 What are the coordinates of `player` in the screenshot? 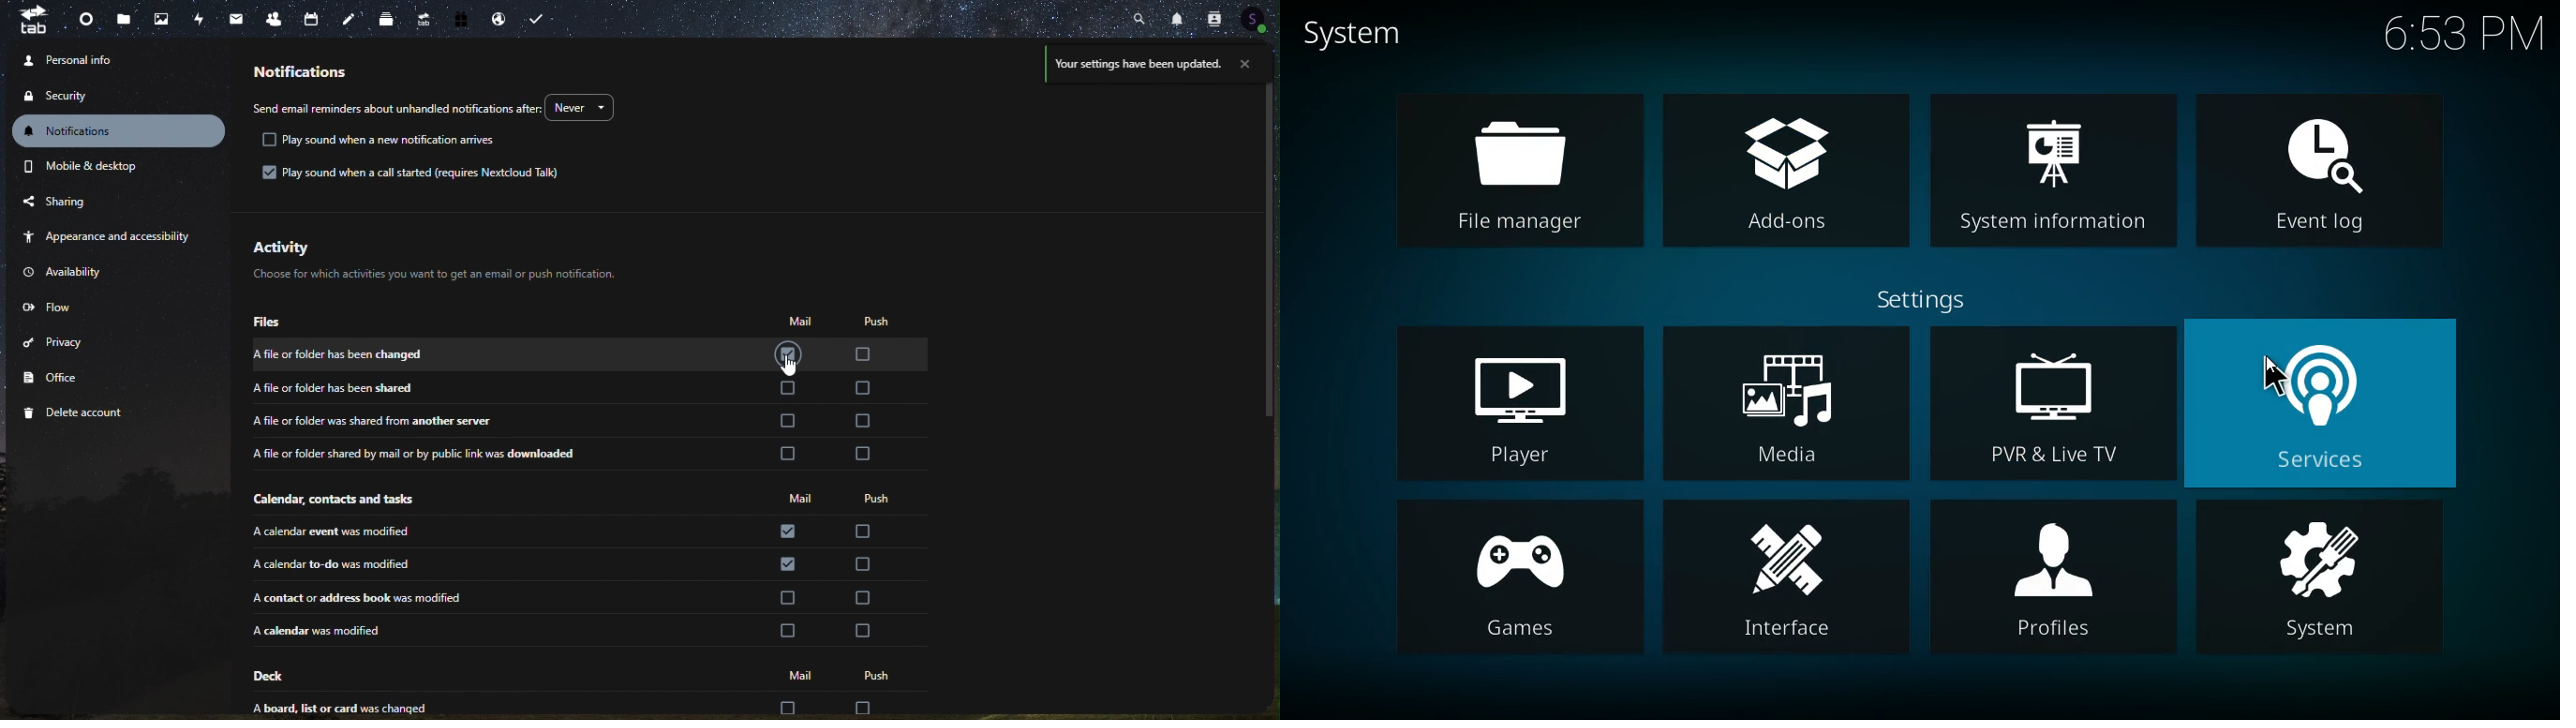 It's located at (1518, 401).